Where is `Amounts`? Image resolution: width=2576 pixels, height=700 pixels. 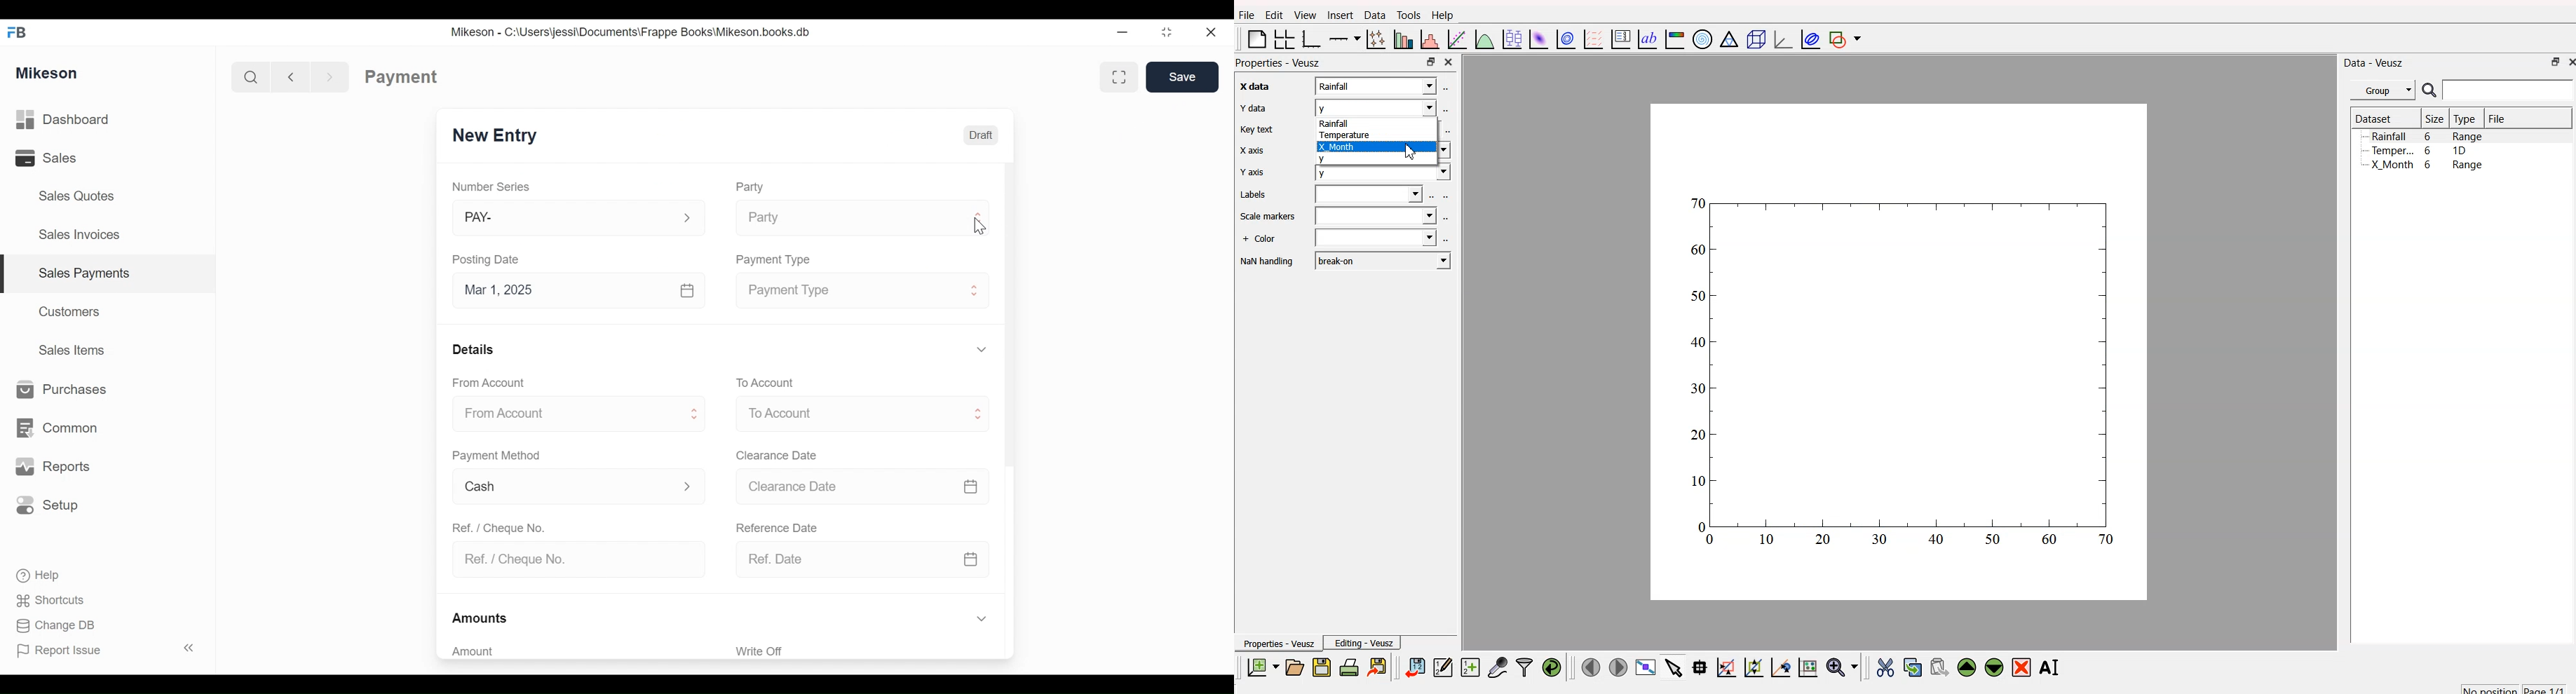
Amounts is located at coordinates (483, 615).